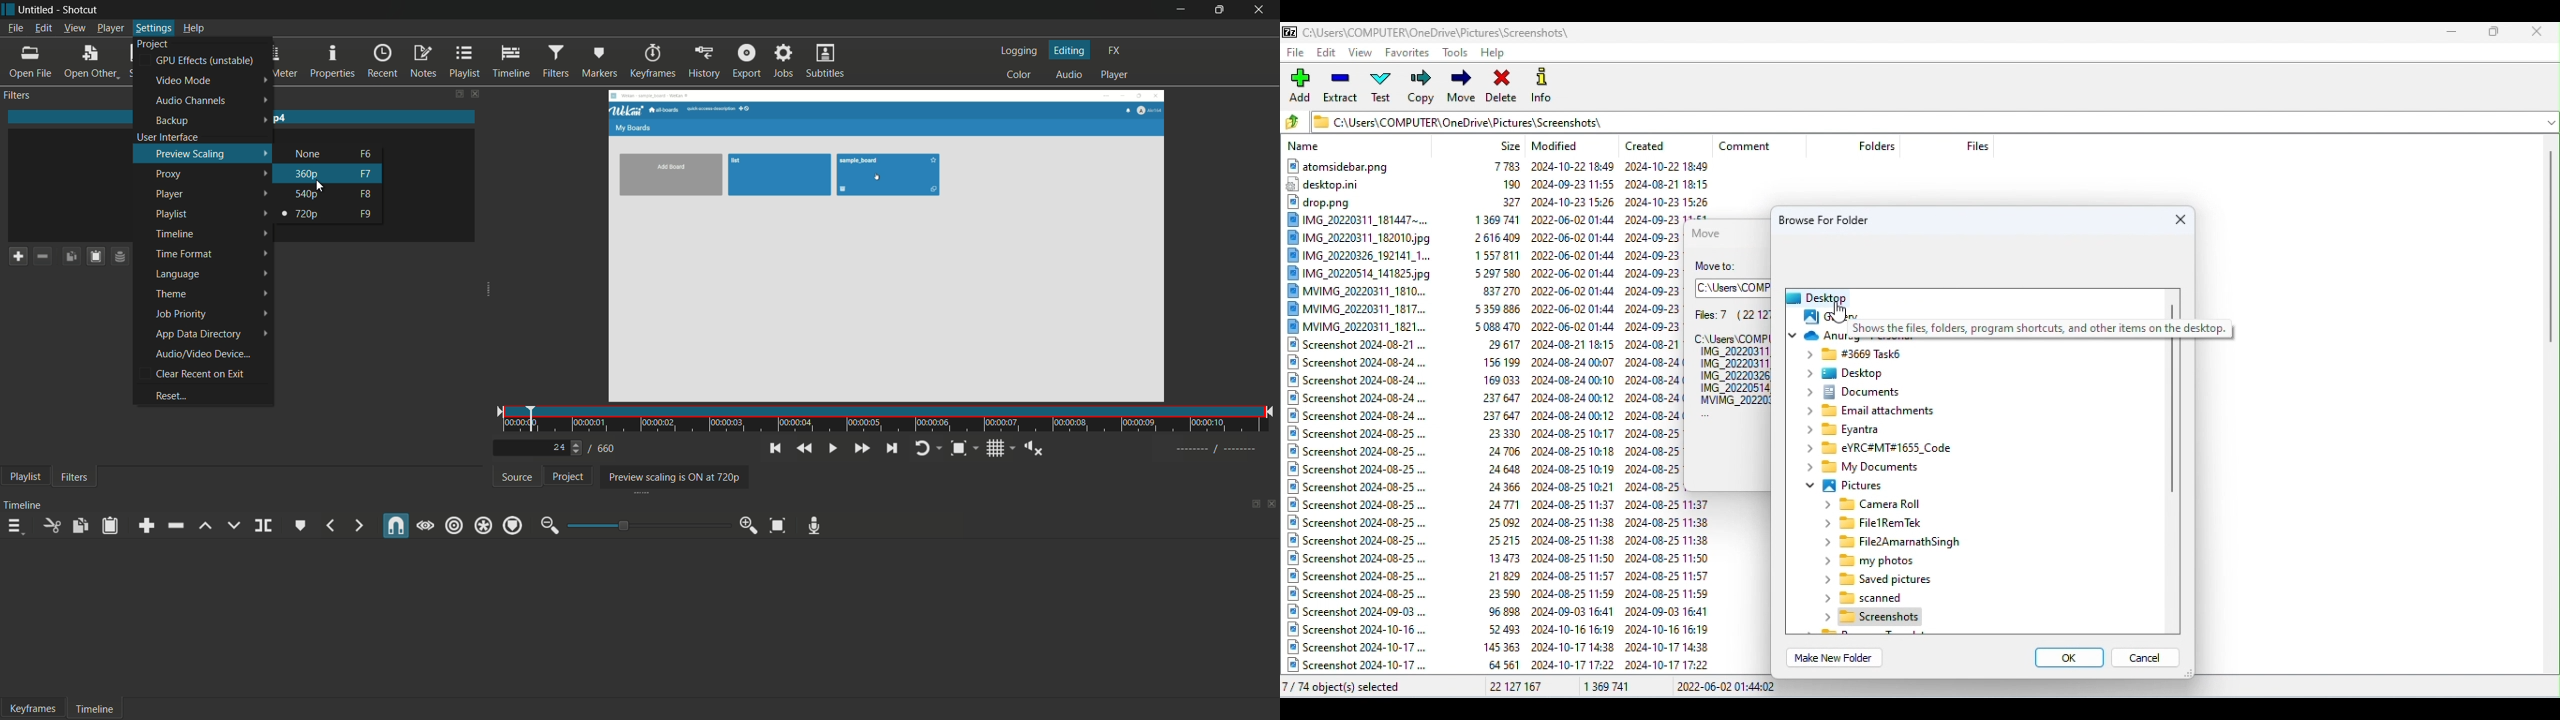 The image size is (2576, 728). What do you see at coordinates (199, 375) in the screenshot?
I see `clear recent on exit` at bounding box center [199, 375].